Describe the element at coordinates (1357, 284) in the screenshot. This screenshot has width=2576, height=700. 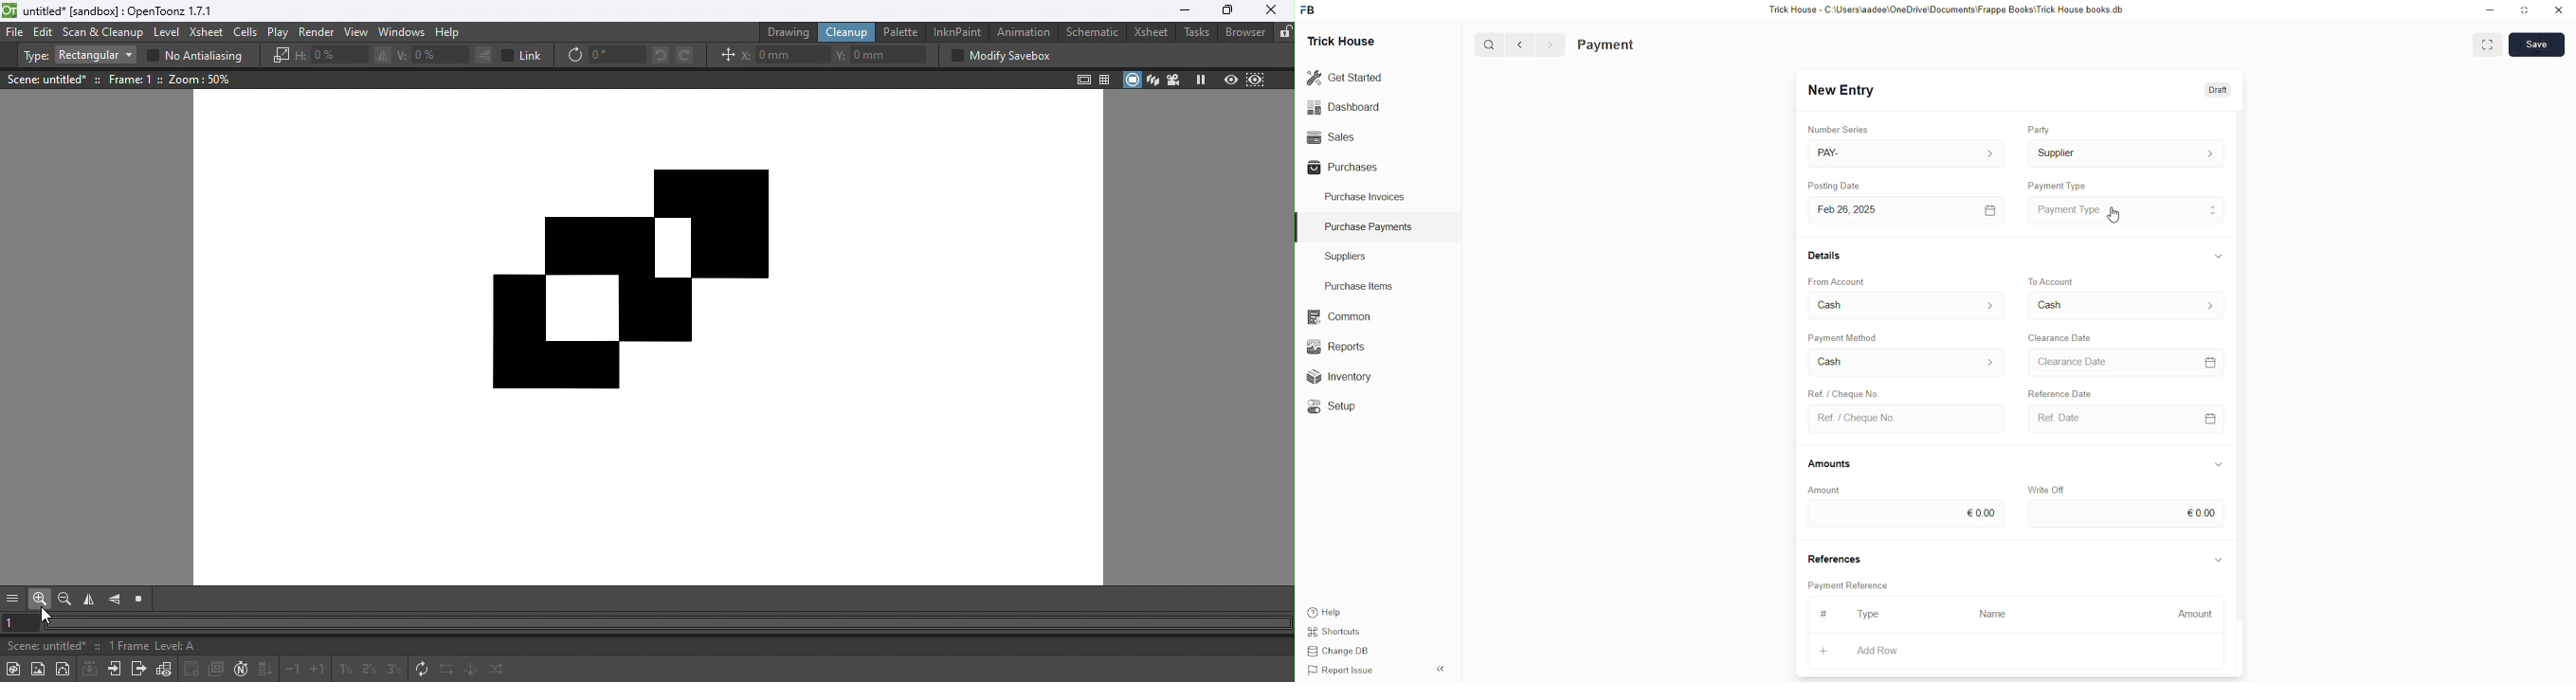
I see `Purchase Items.` at that location.